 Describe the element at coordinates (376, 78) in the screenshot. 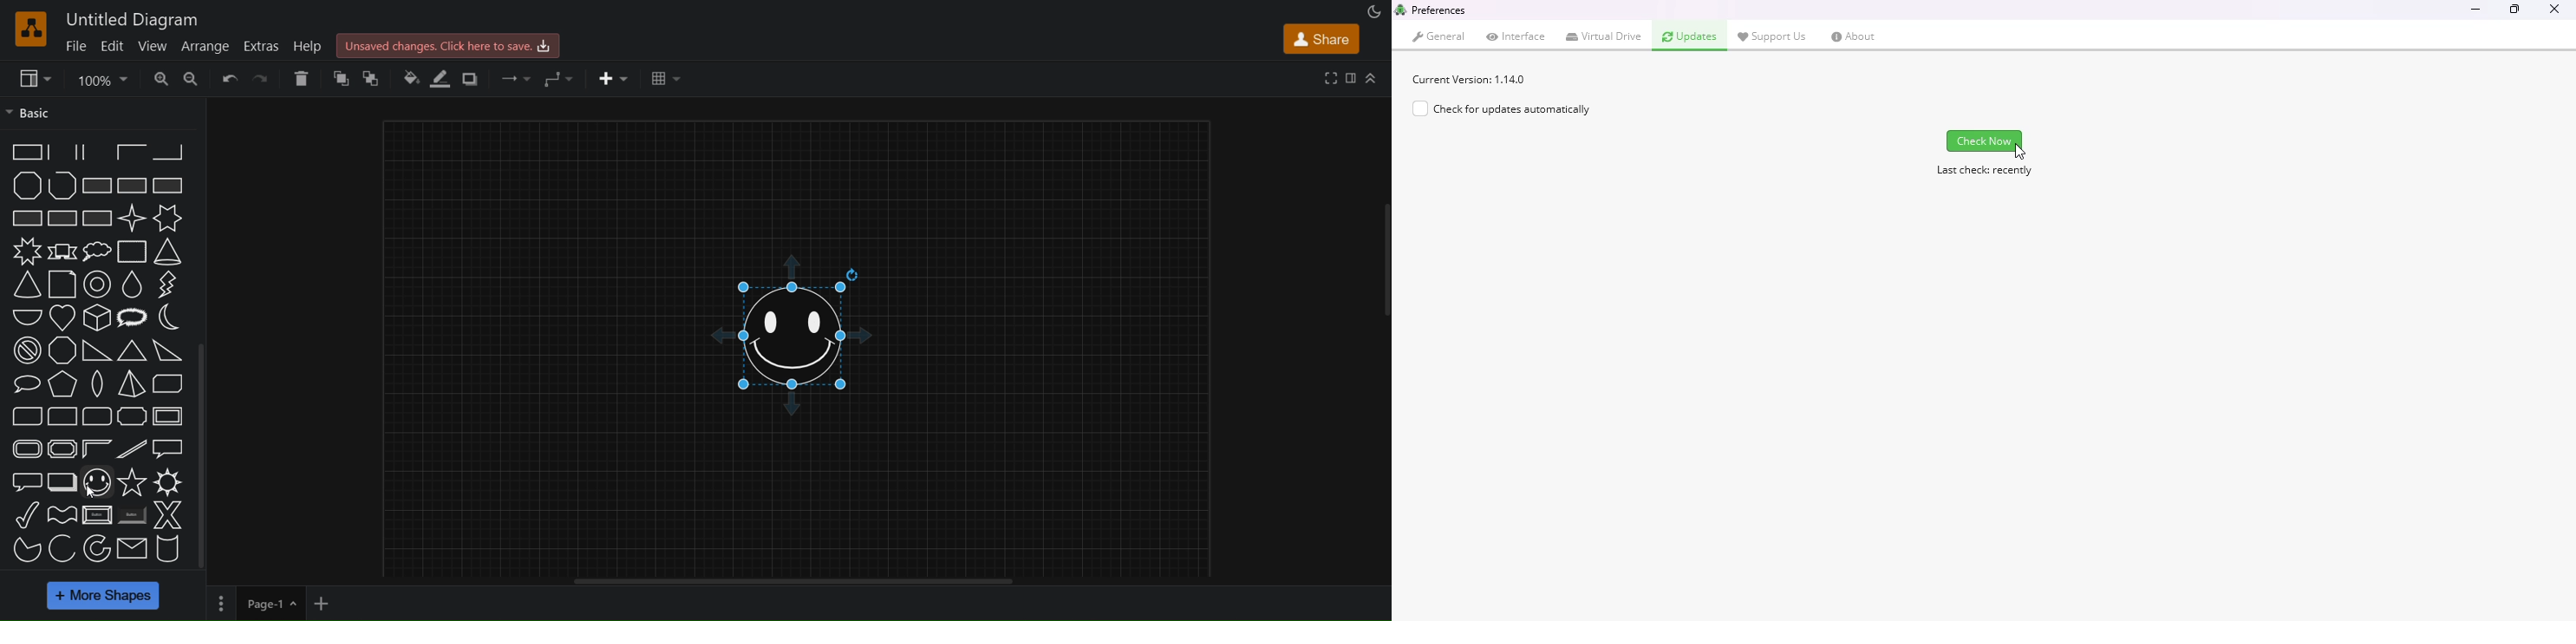

I see `to back` at that location.